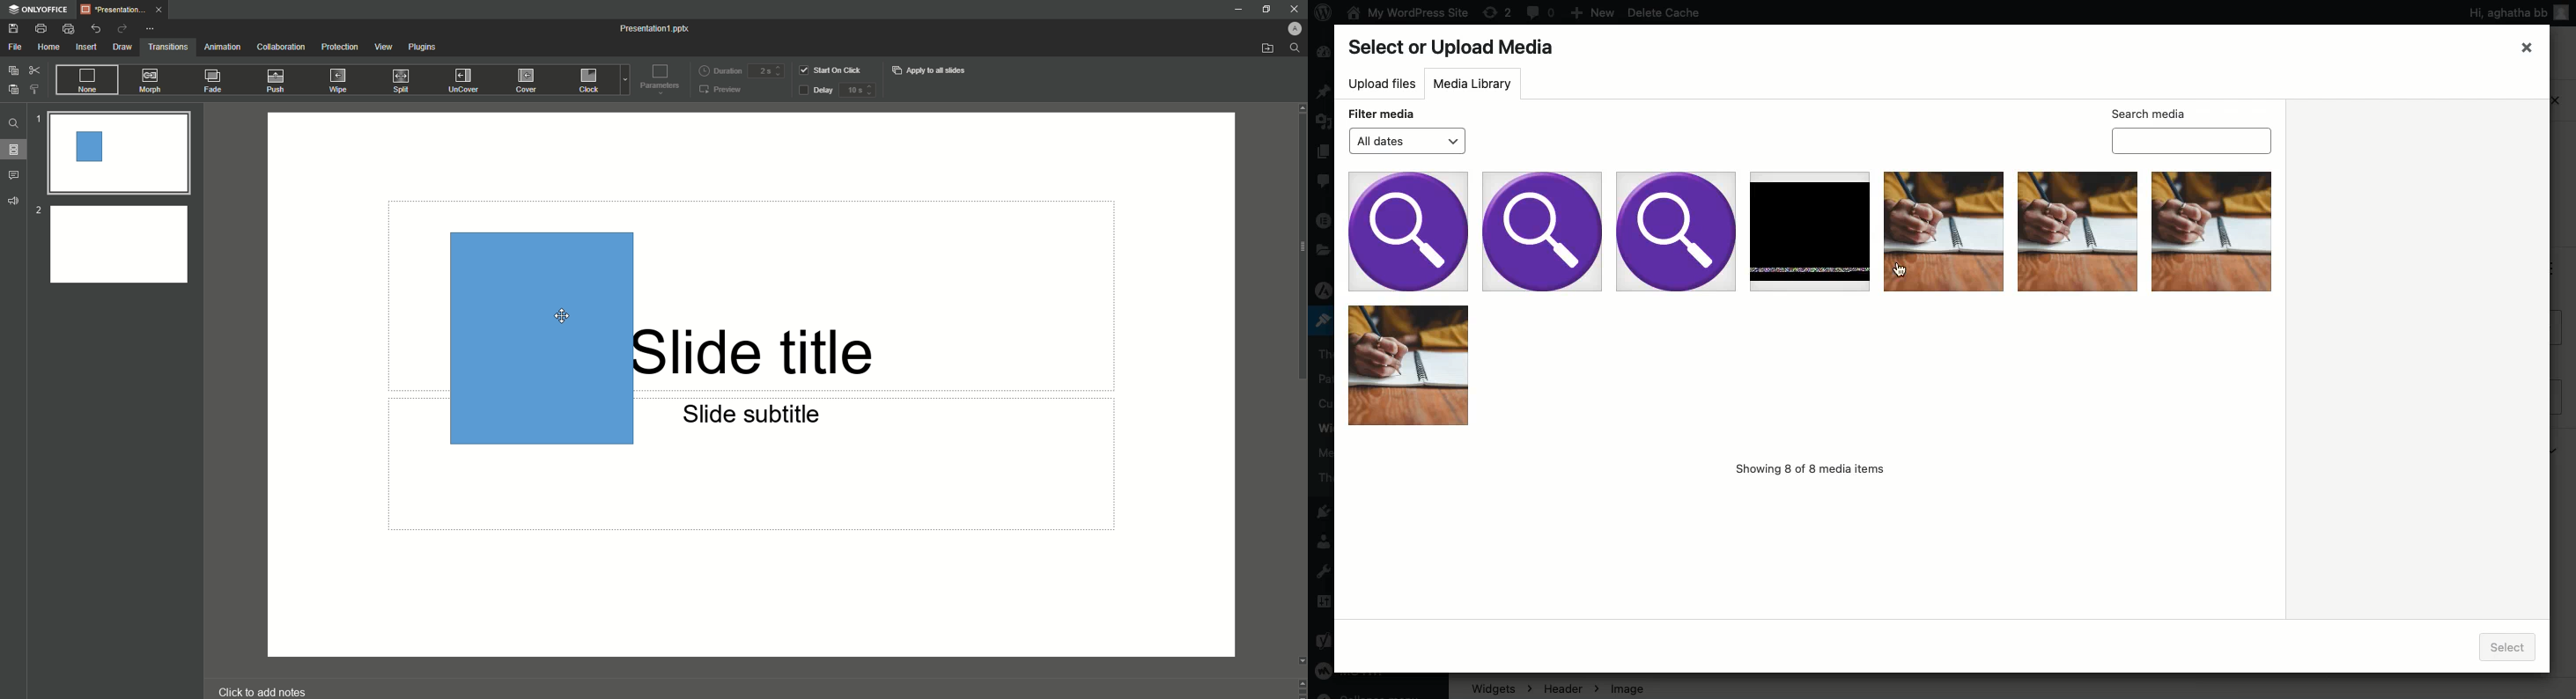  I want to click on Insert, so click(85, 47).